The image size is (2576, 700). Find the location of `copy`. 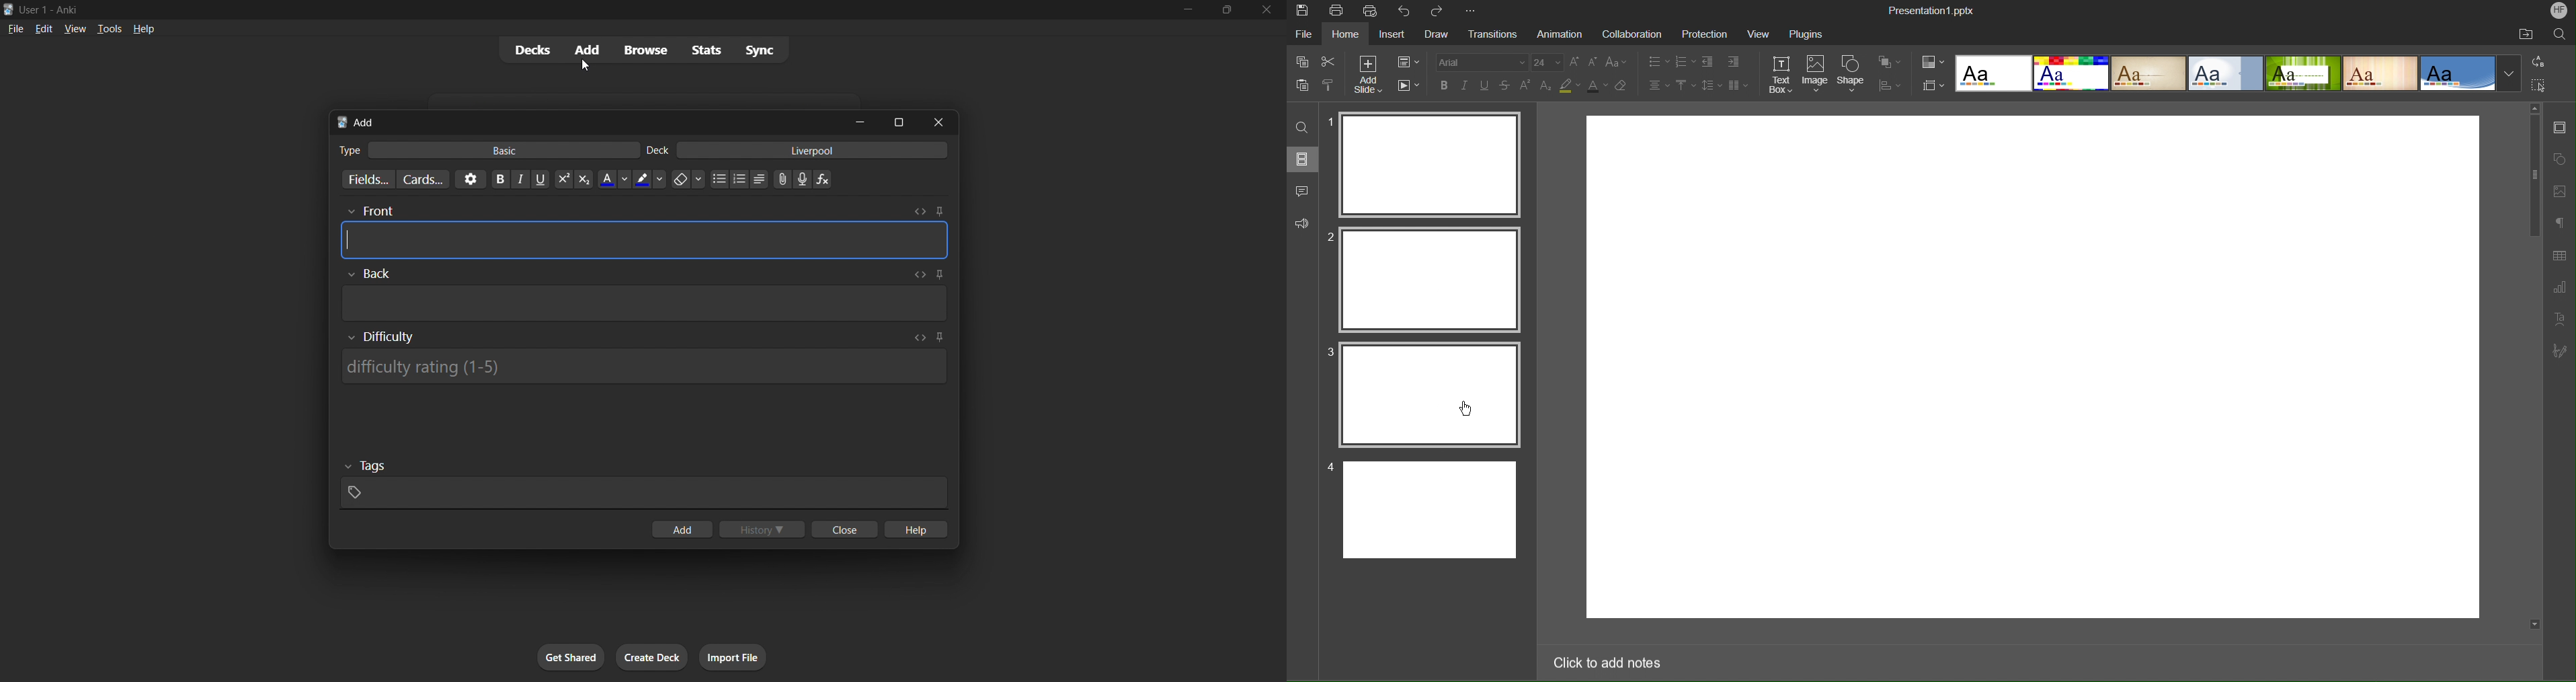

copy is located at coordinates (1303, 63).